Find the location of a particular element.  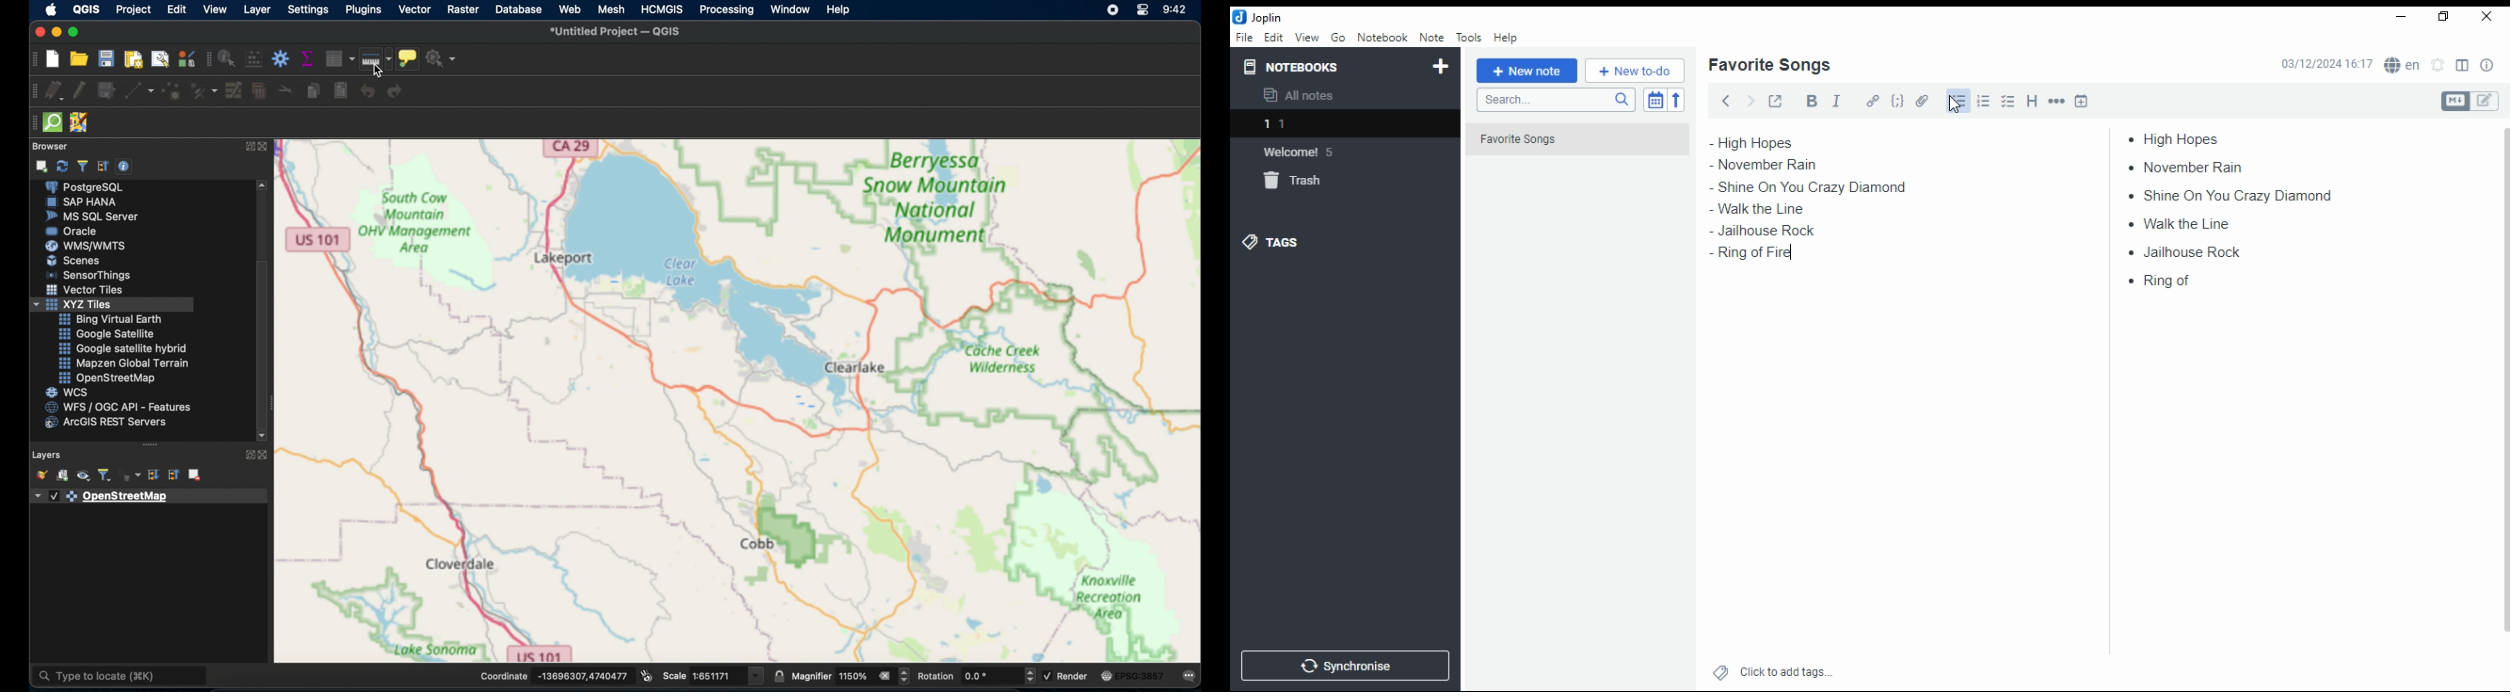

sap hana is located at coordinates (83, 202).